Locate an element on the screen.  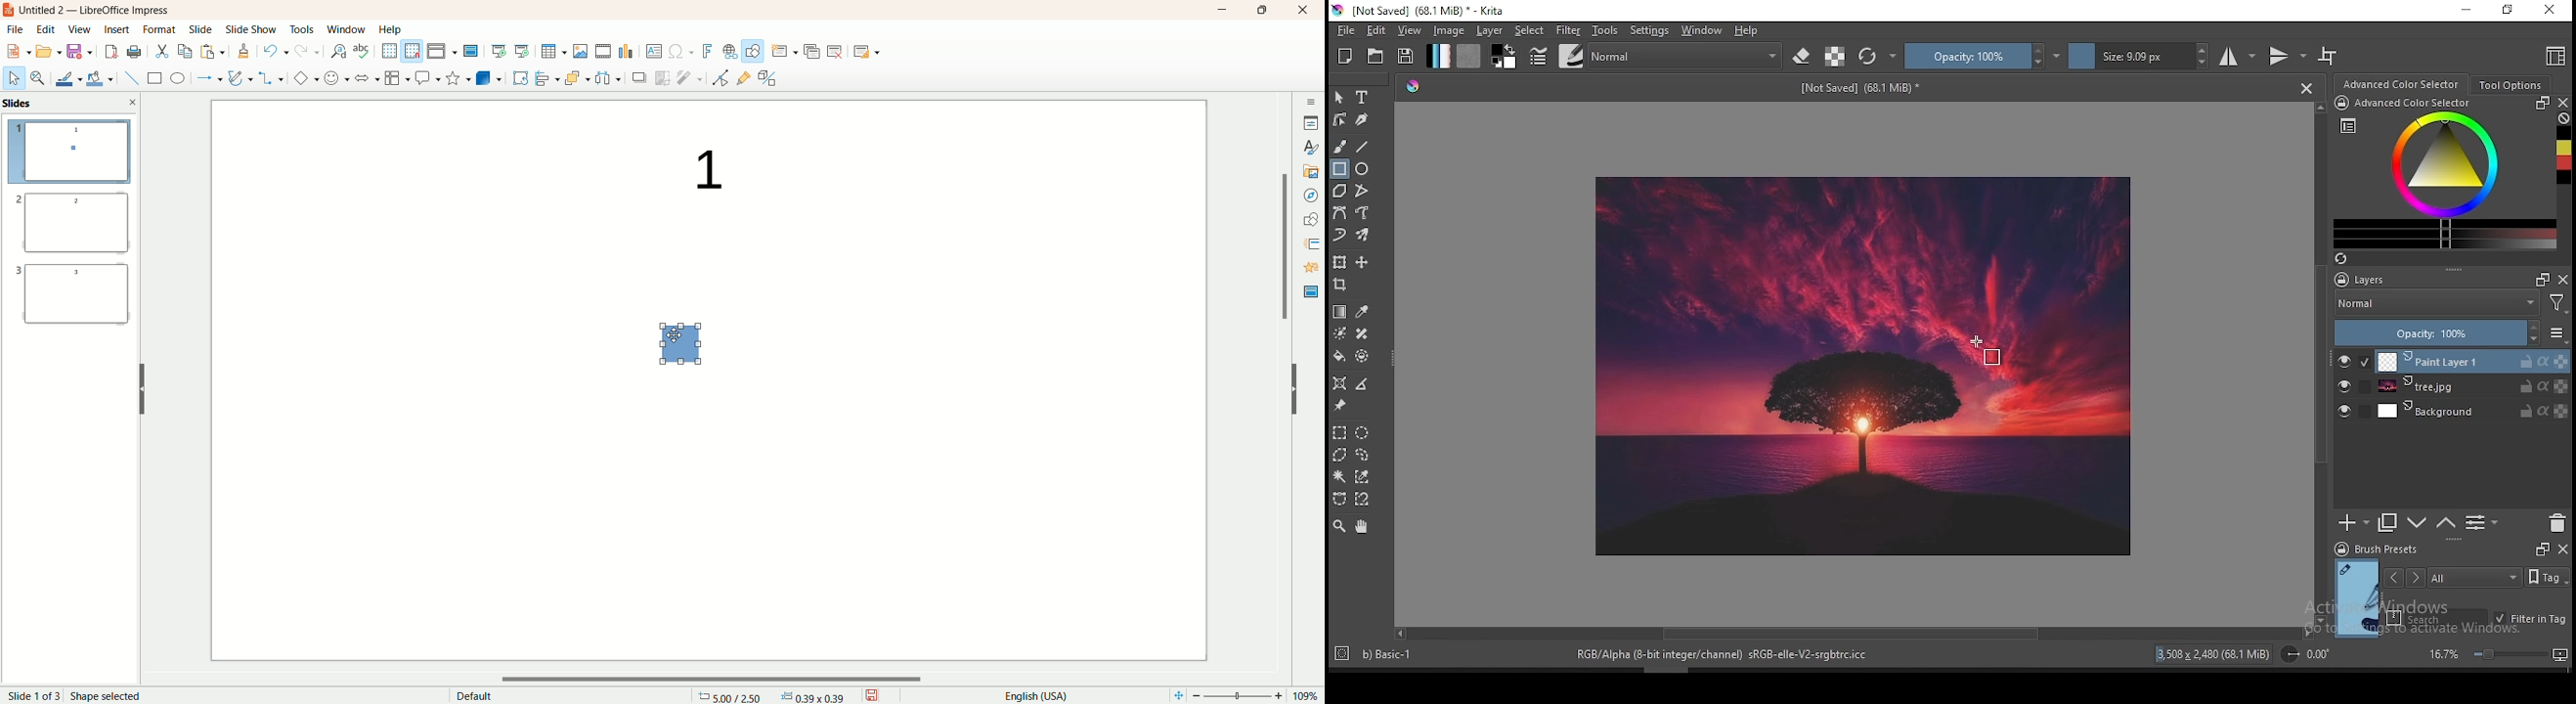
preview is located at coordinates (2355, 596).